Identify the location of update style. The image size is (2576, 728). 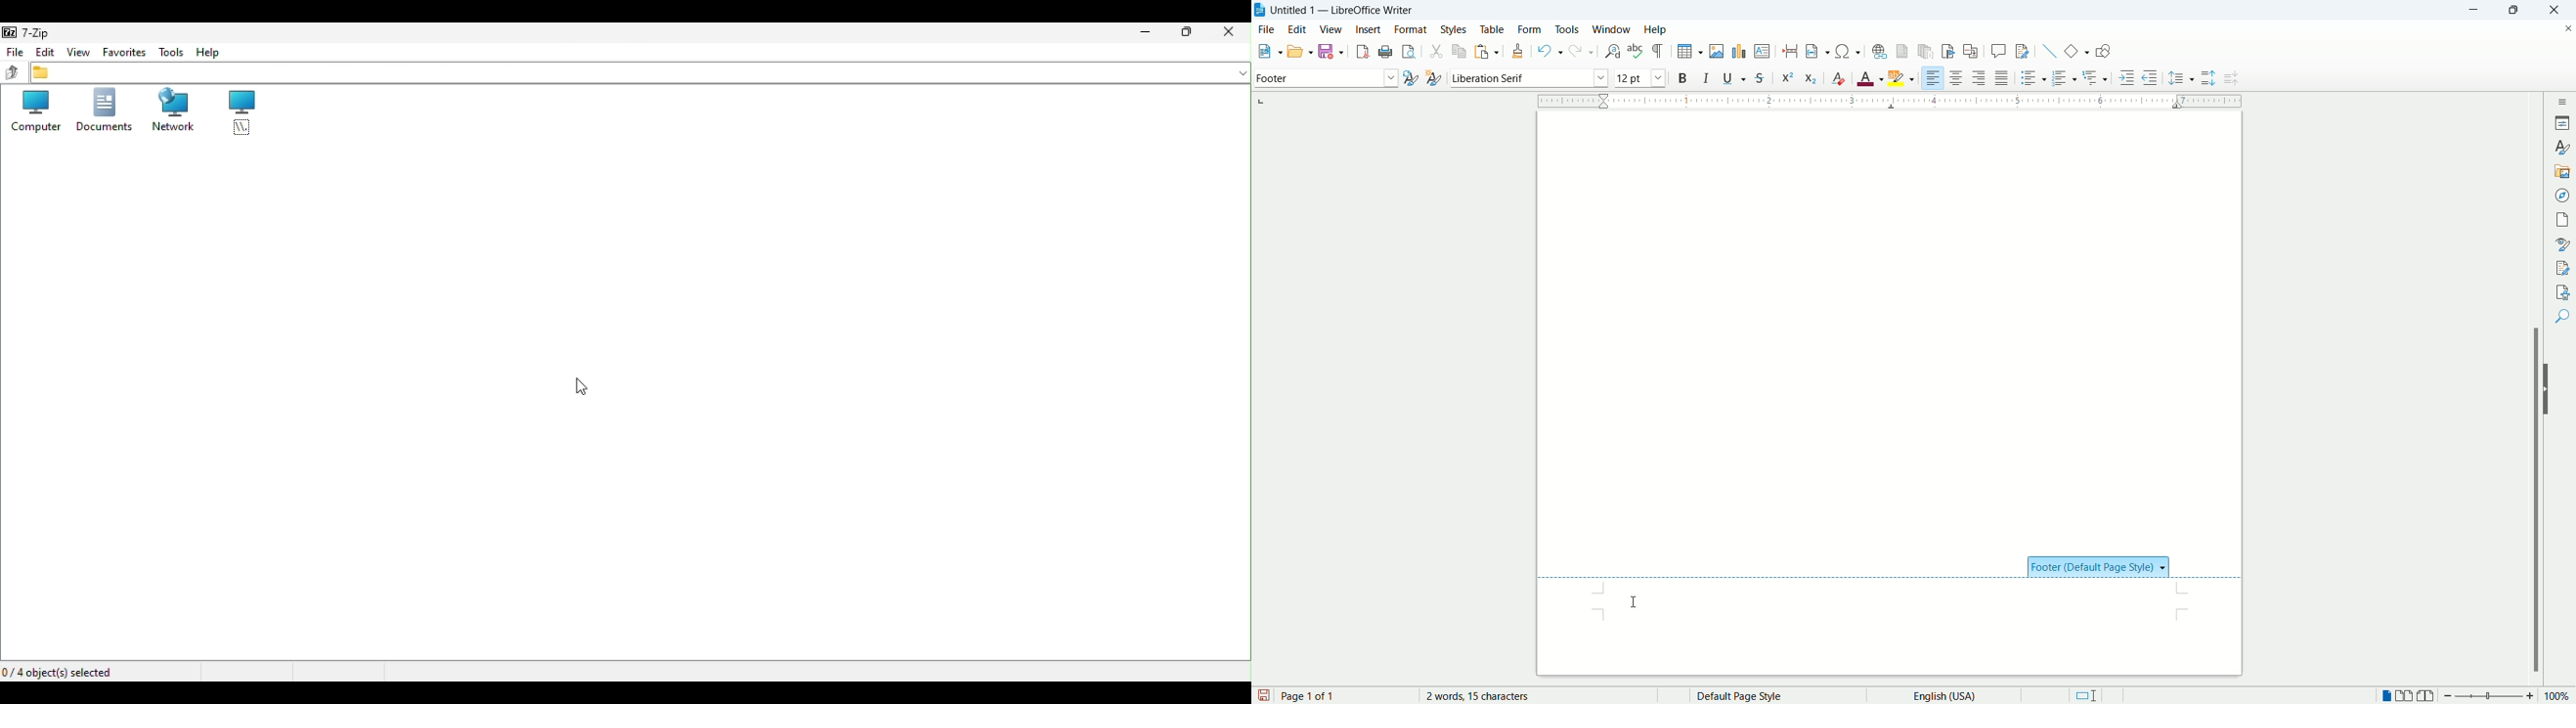
(1410, 79).